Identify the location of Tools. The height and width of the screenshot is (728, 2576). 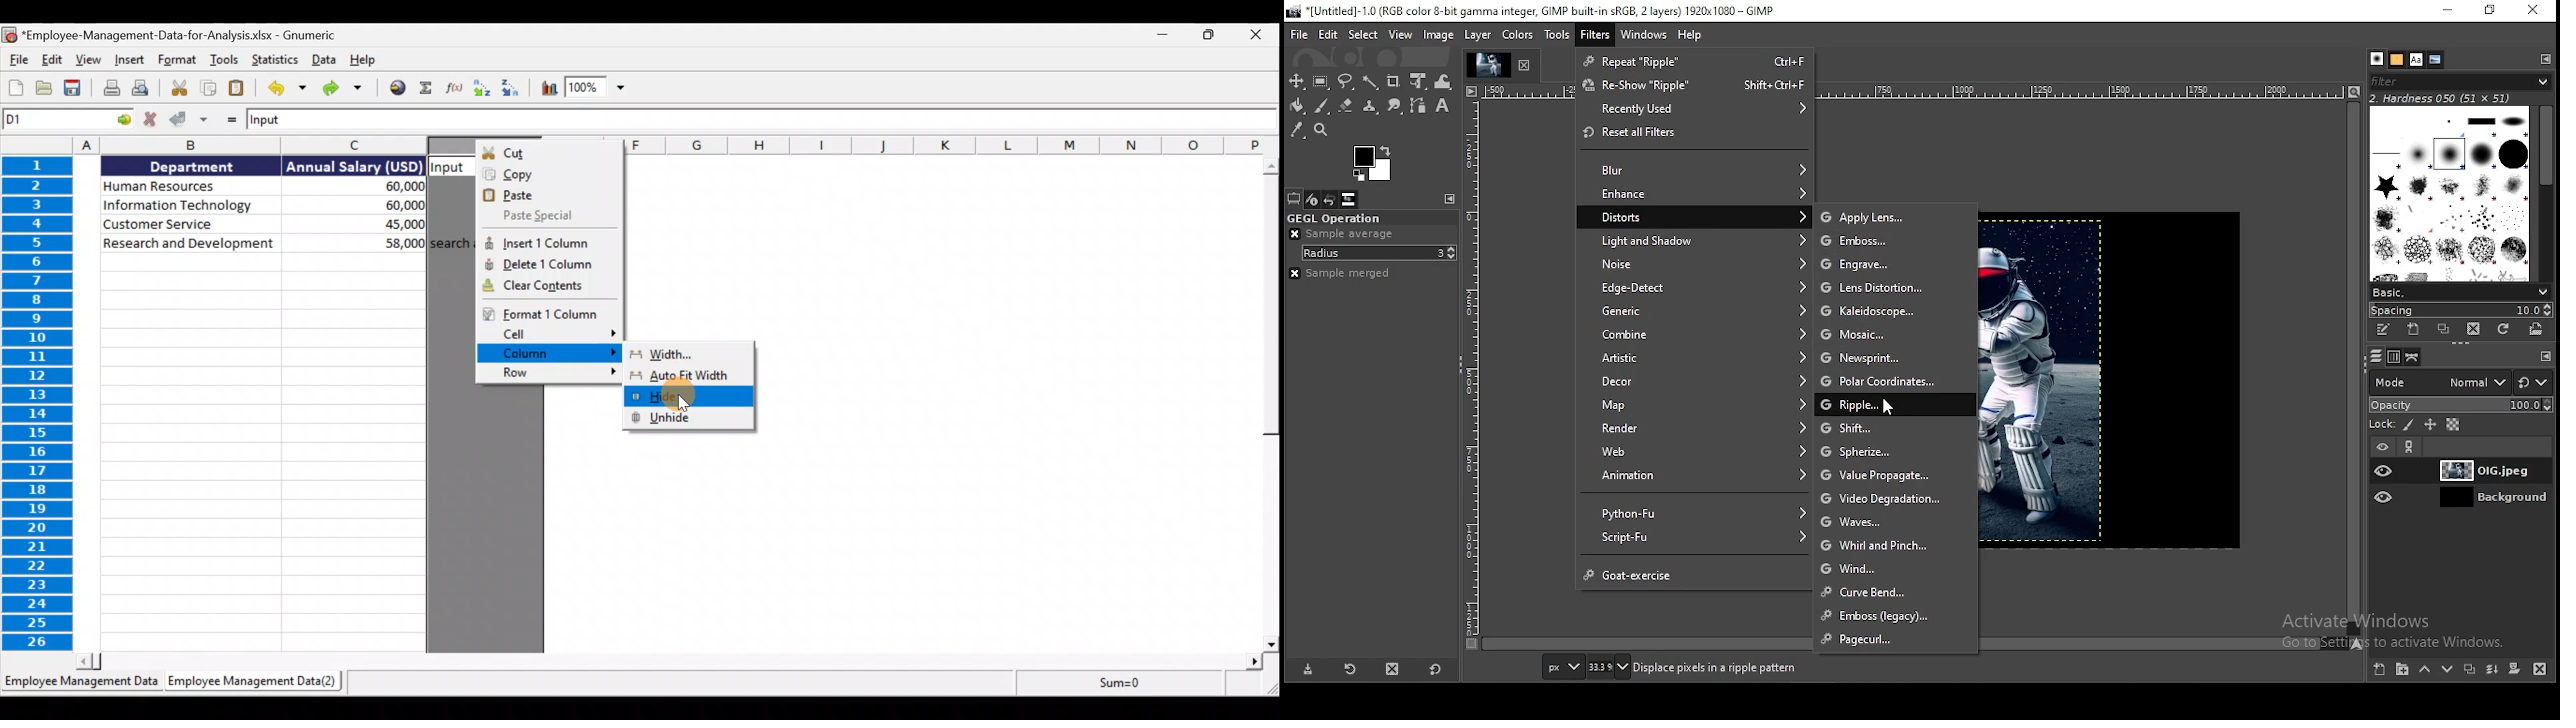
(226, 58).